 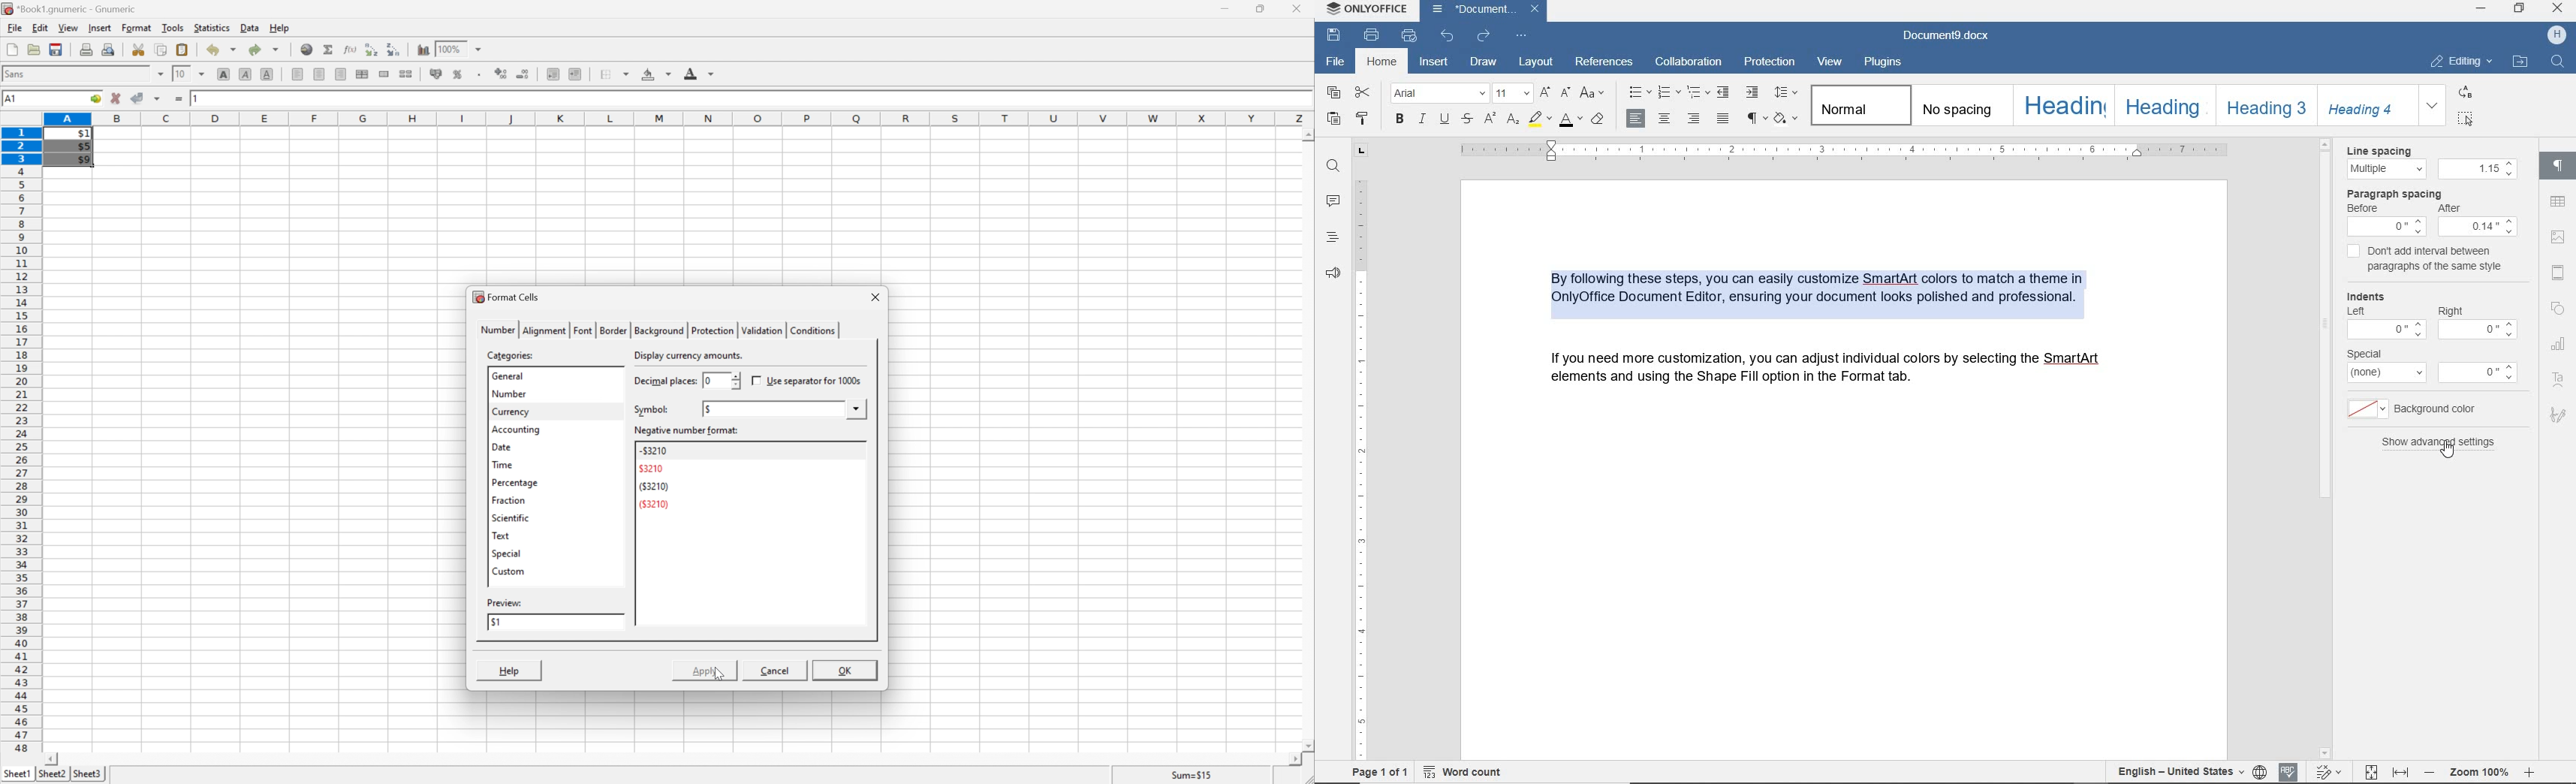 I want to click on close, so click(x=1303, y=8).